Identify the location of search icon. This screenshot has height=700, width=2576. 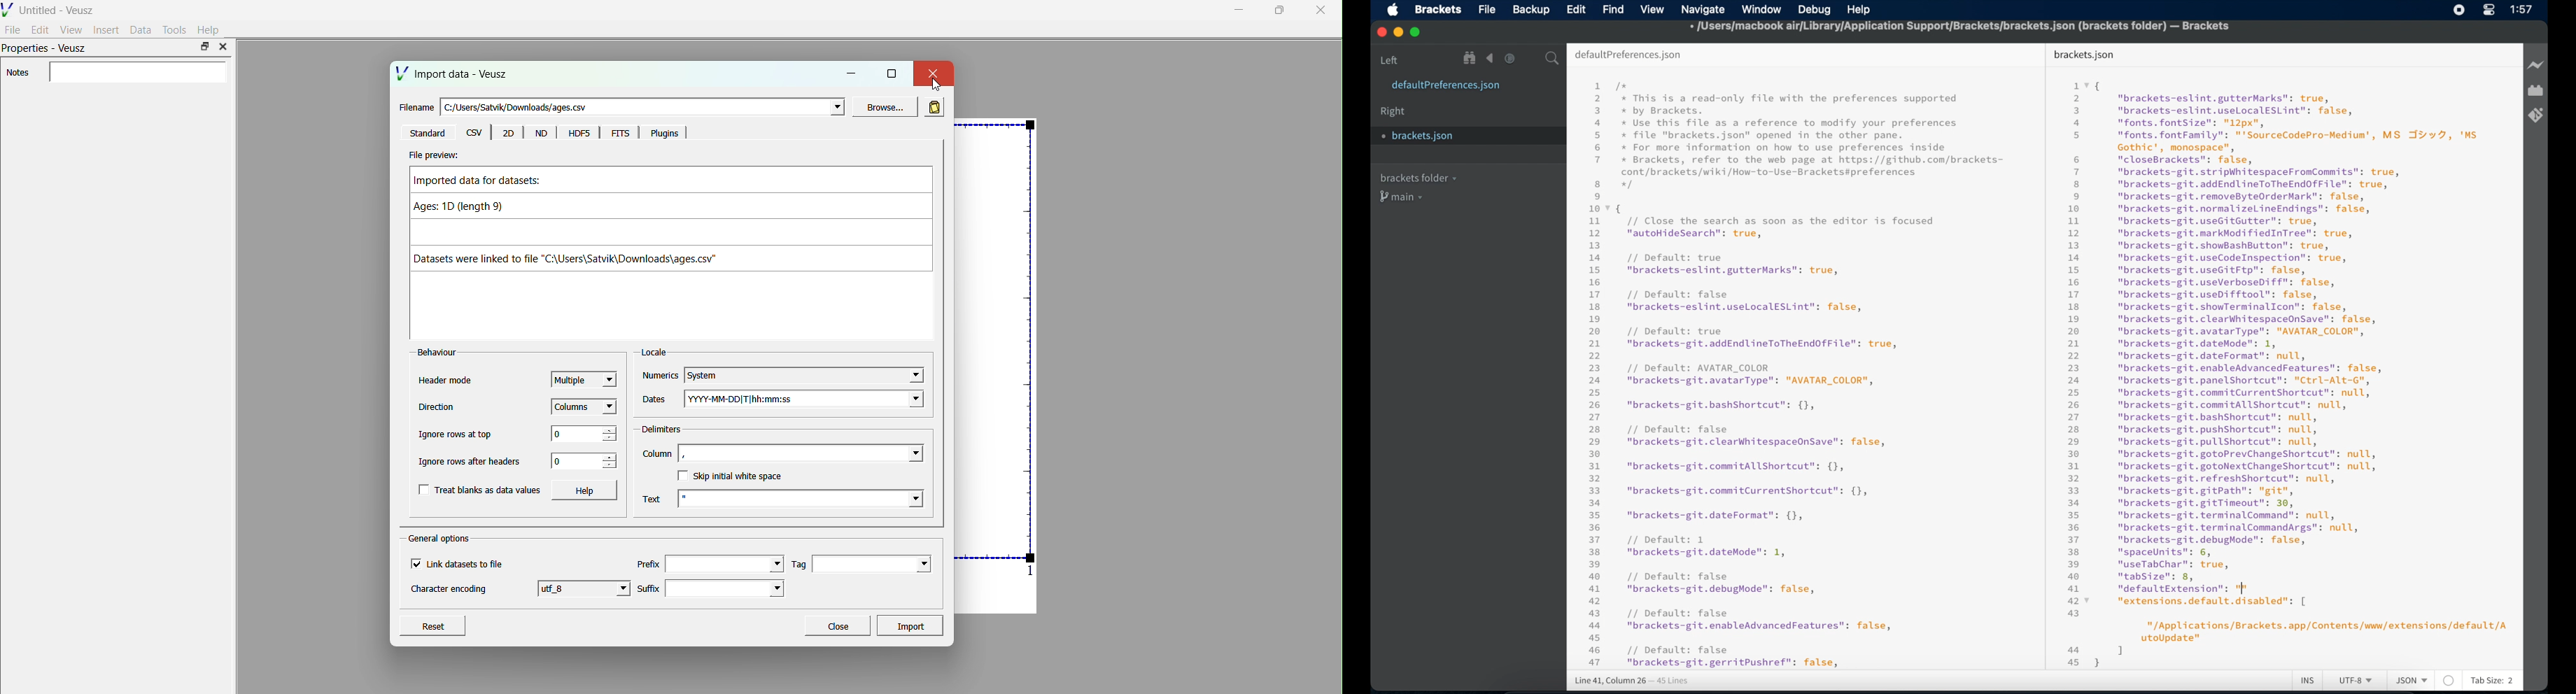
(1554, 59).